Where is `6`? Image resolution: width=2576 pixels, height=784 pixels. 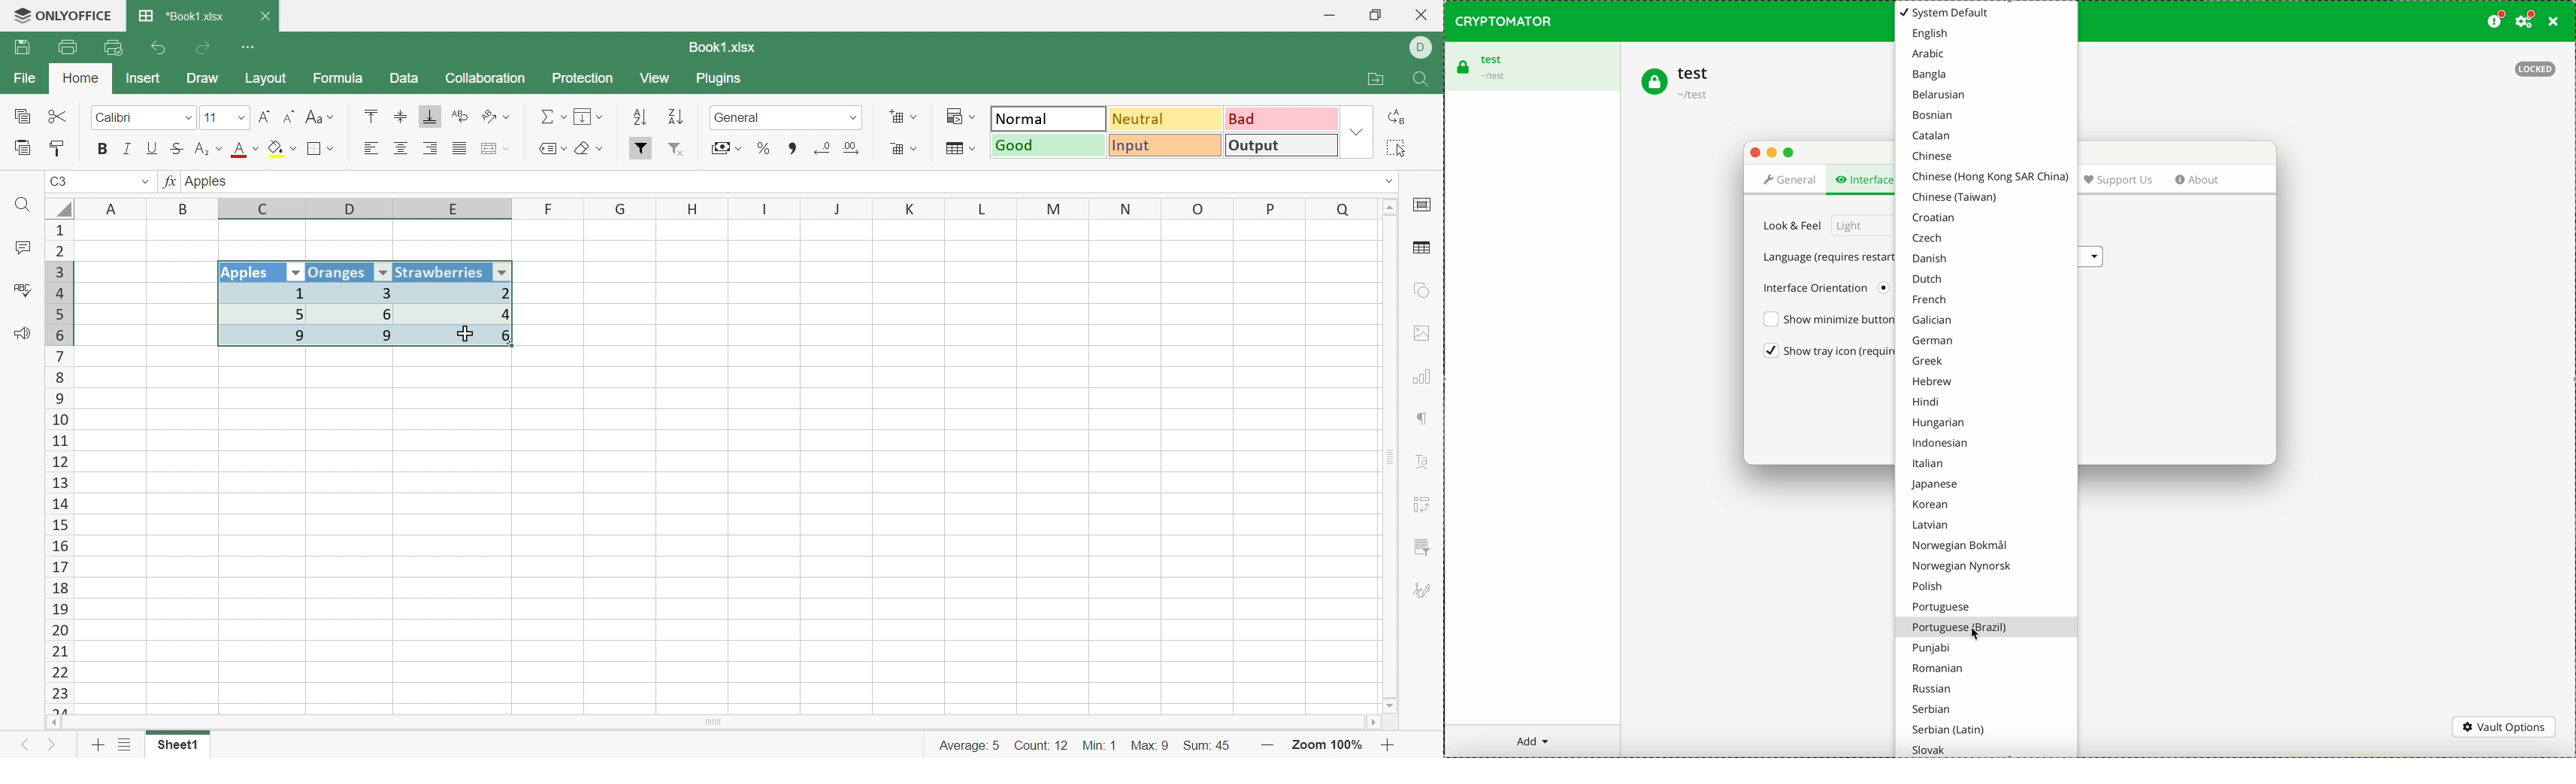
6 is located at coordinates (361, 314).